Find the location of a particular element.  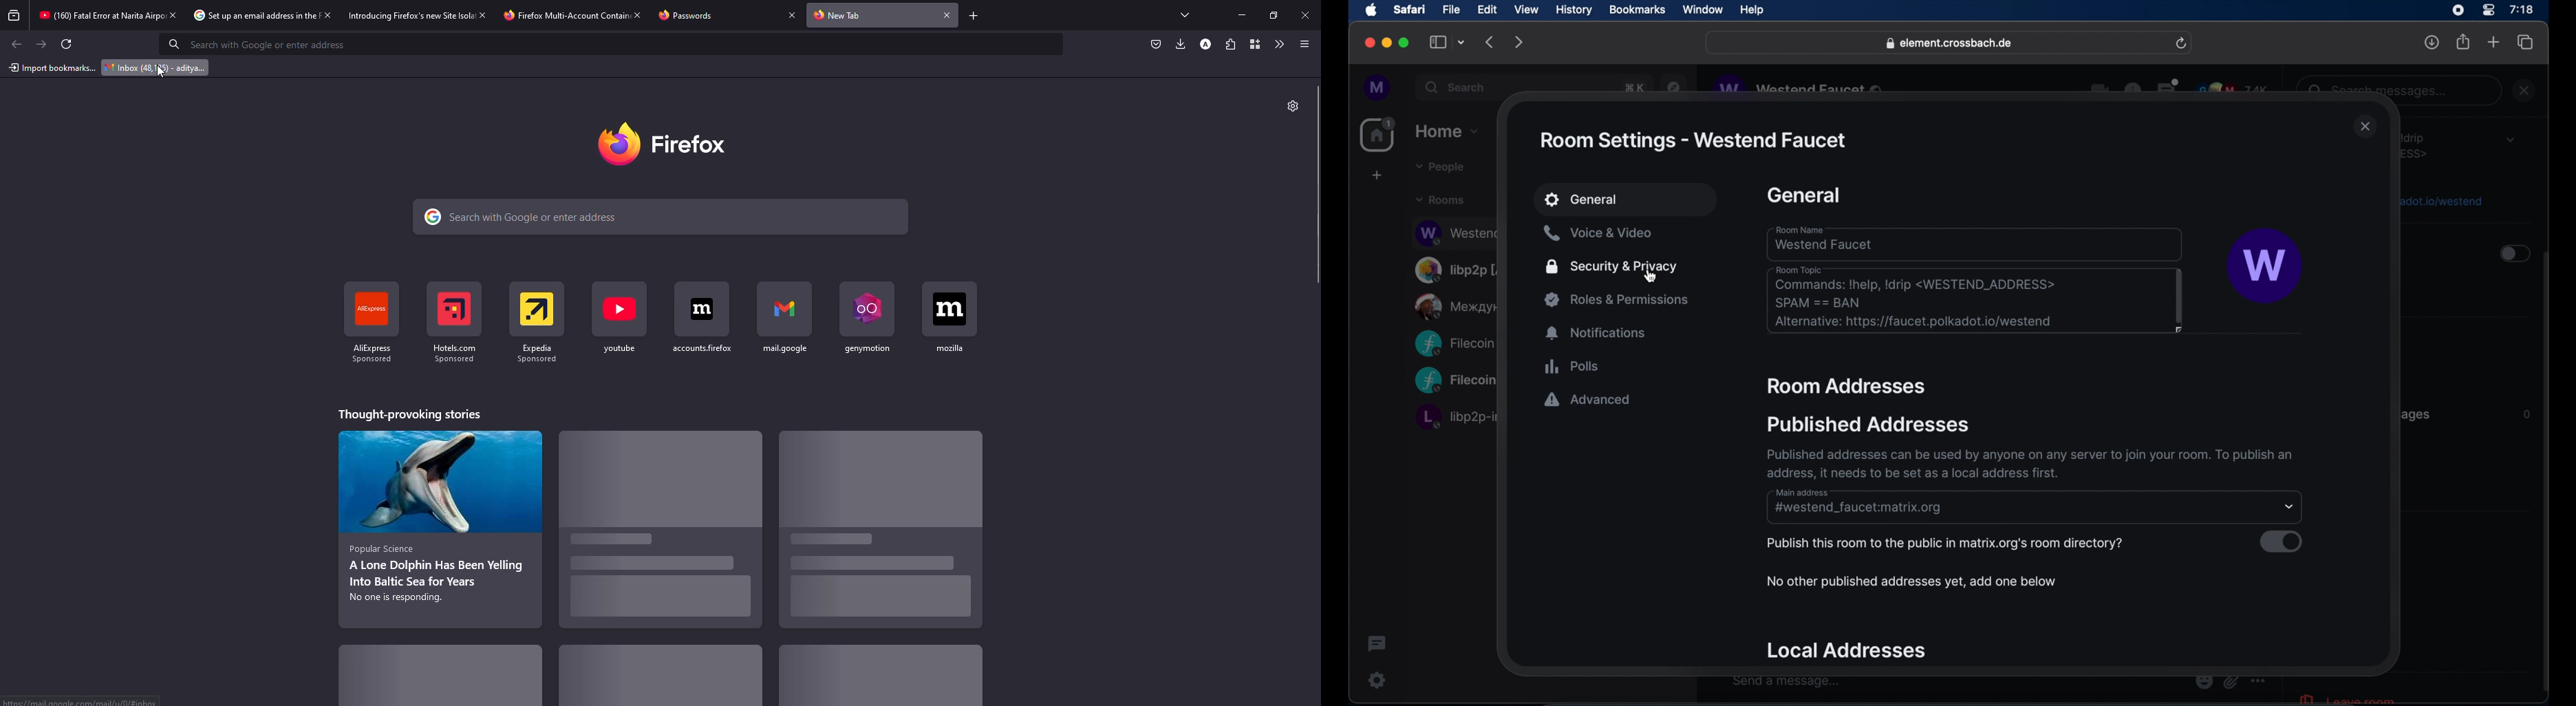

close is located at coordinates (173, 15).